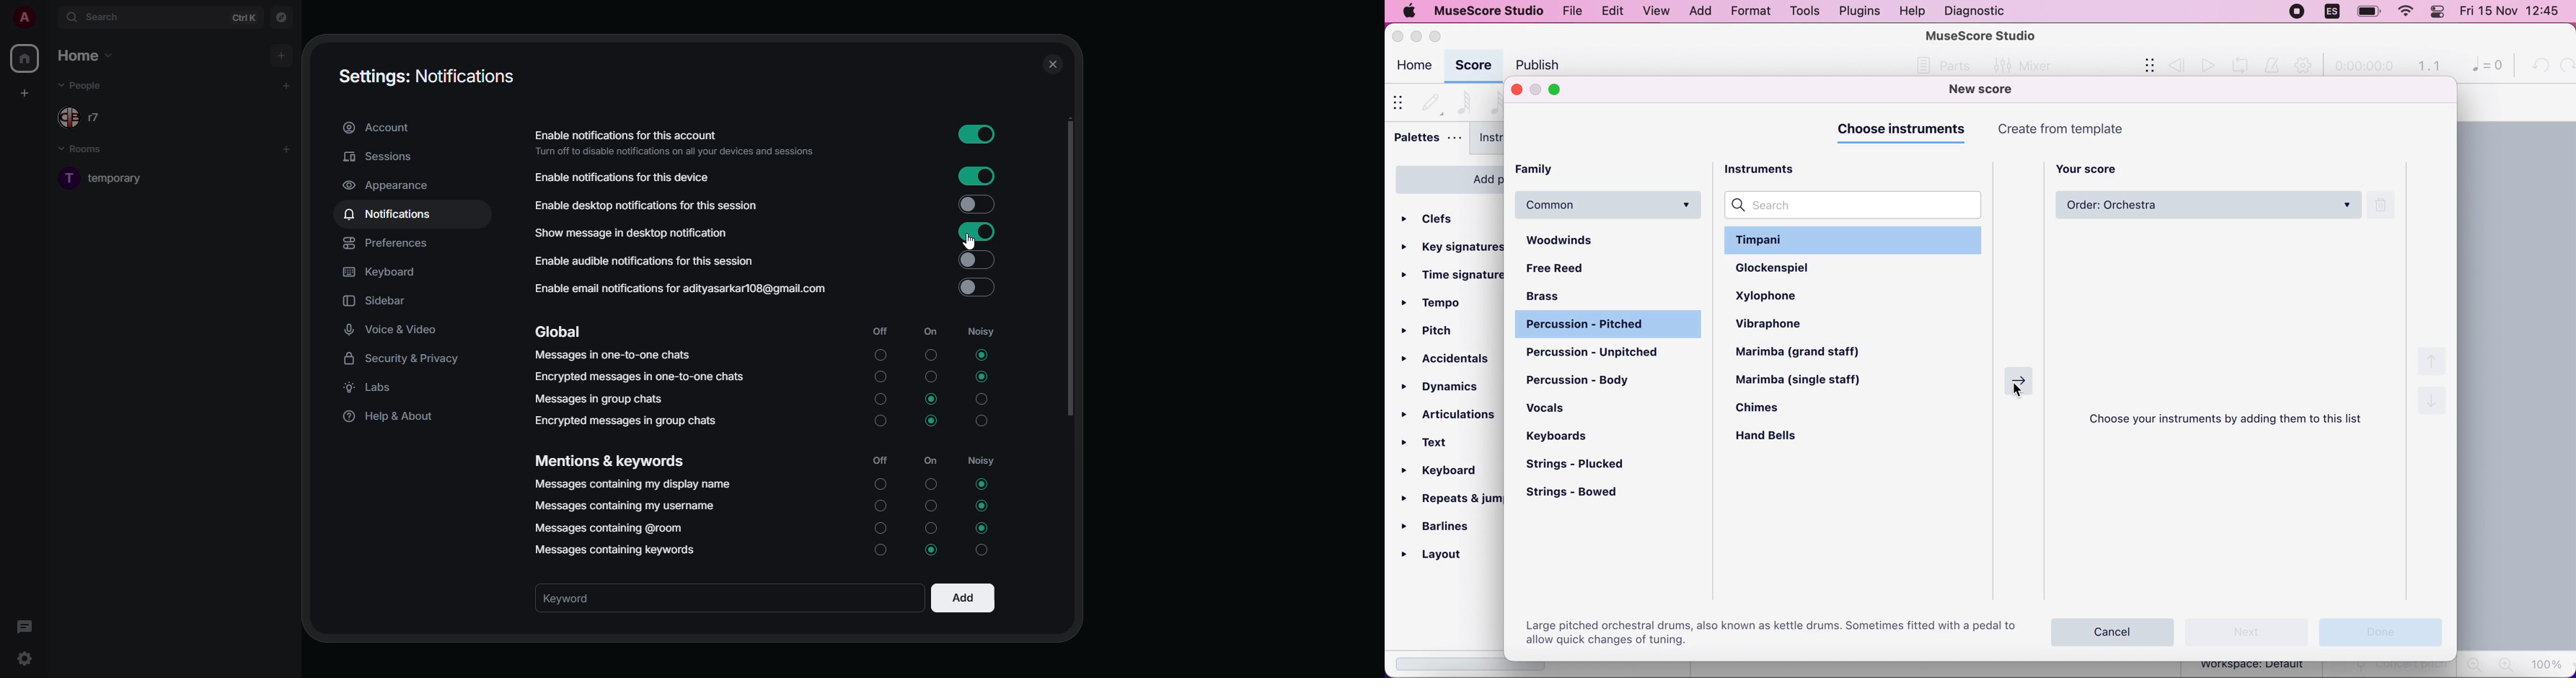  Describe the element at coordinates (2549, 664) in the screenshot. I see `100%` at that location.